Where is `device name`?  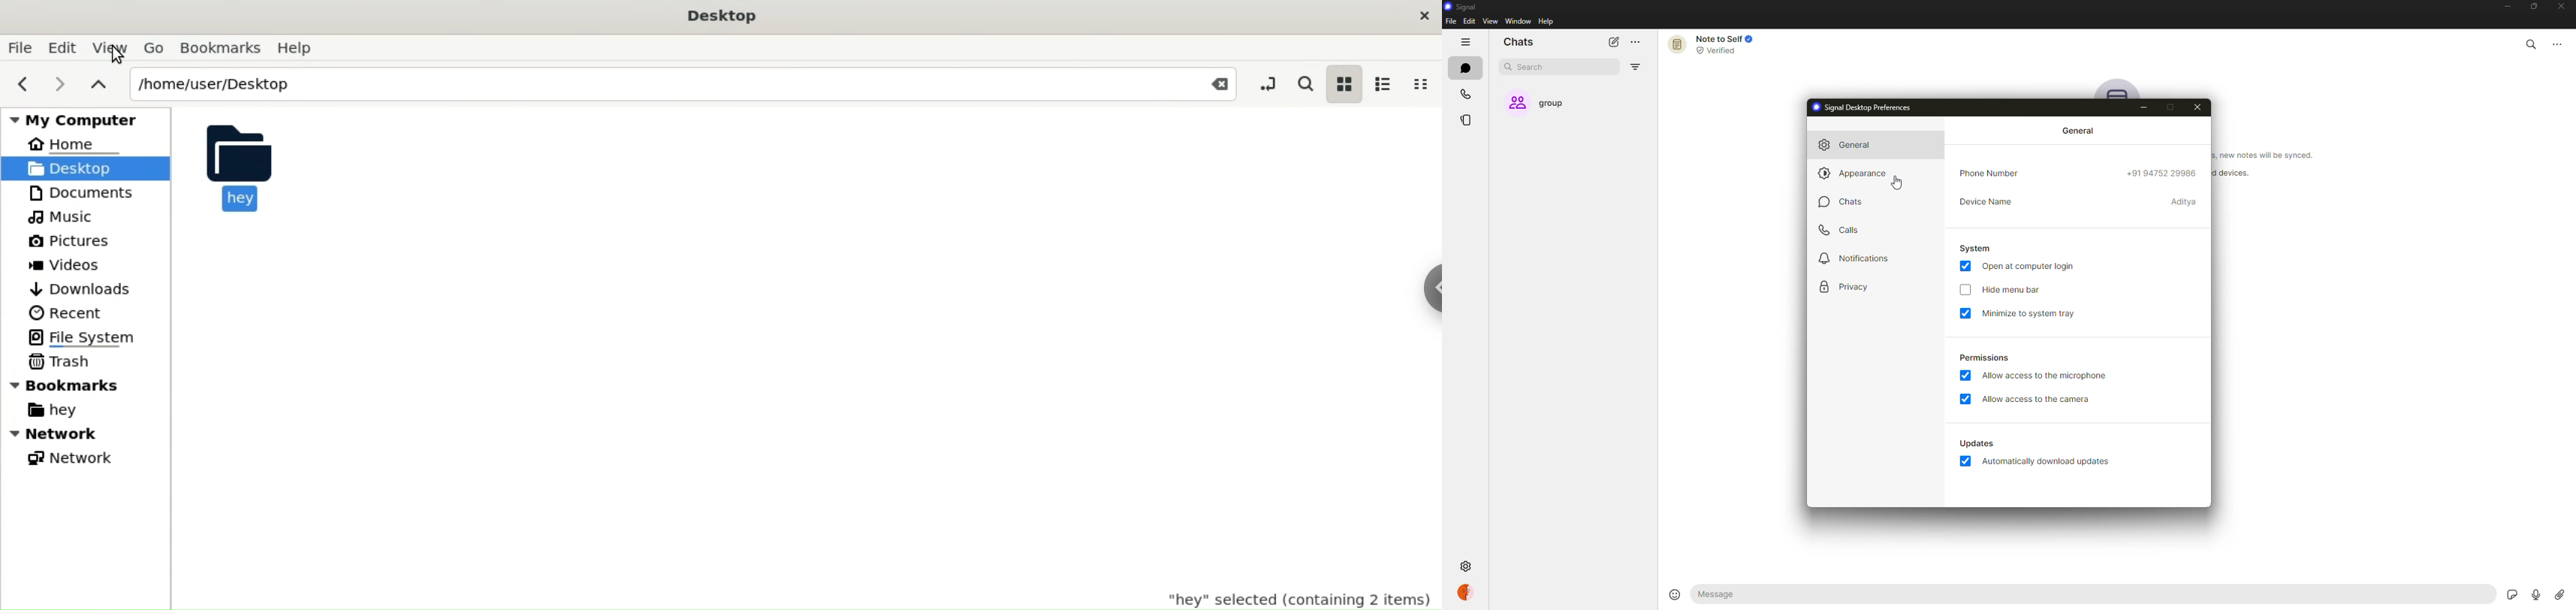
device name is located at coordinates (1990, 203).